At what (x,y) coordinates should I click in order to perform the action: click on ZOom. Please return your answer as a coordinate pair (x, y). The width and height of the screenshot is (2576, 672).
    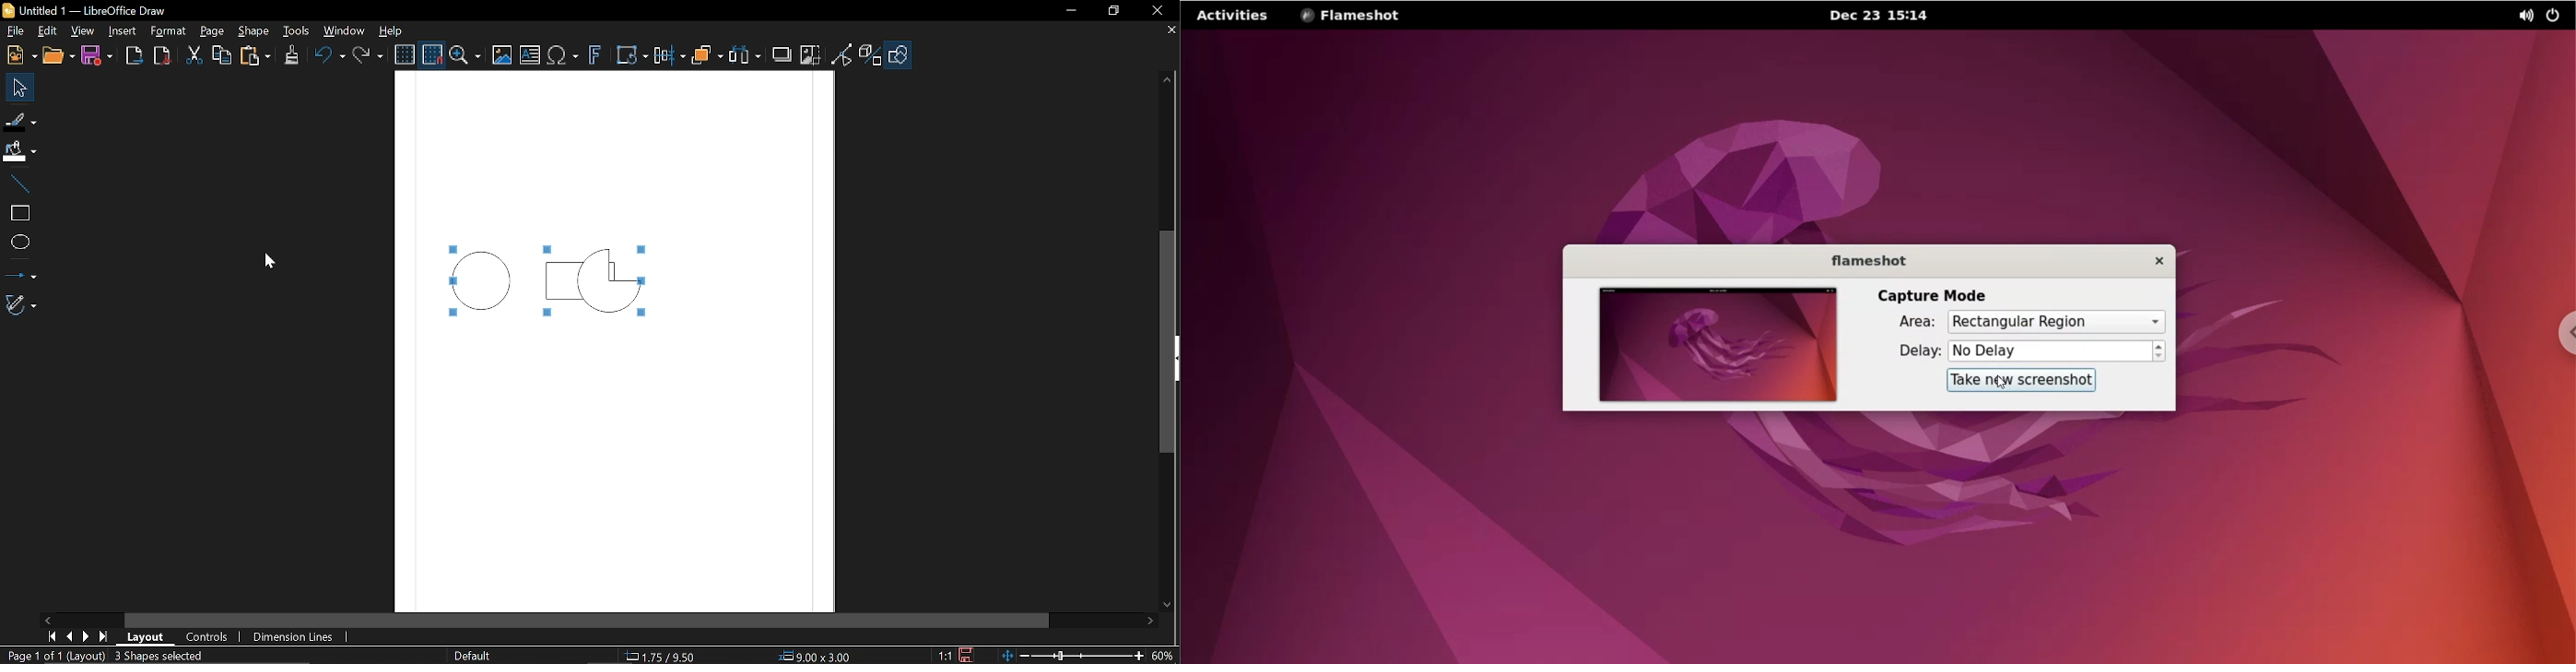
    Looking at the image, I should click on (465, 54).